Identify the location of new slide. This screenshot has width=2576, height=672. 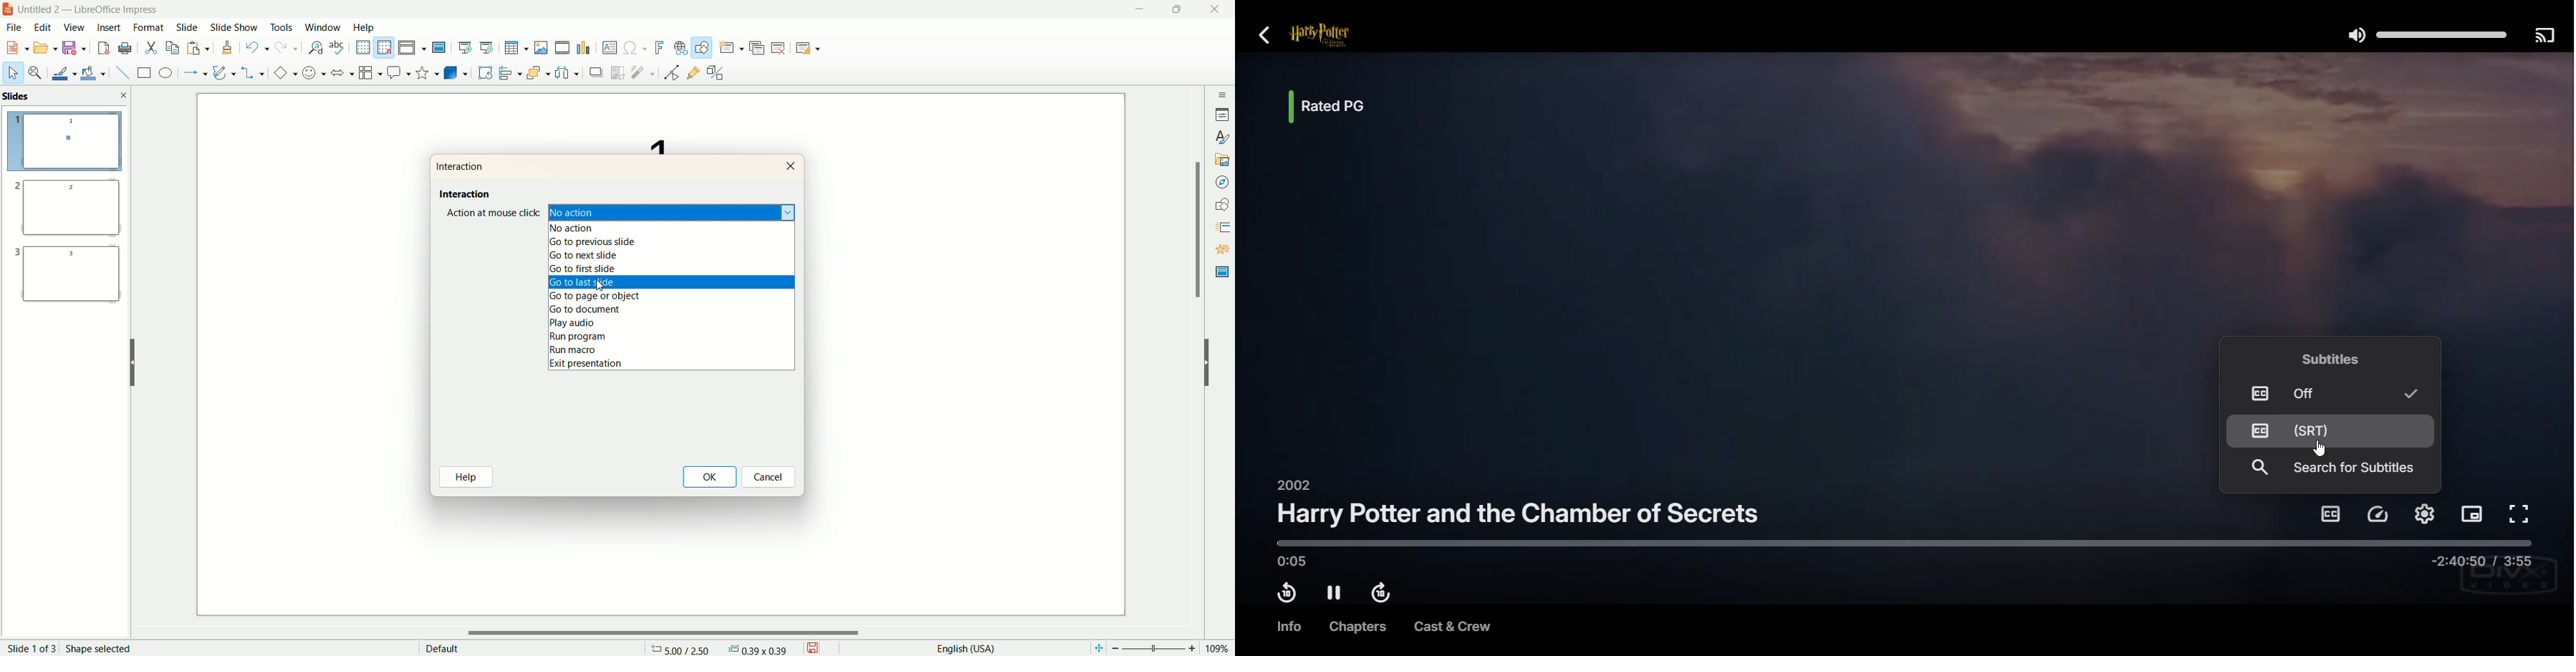
(731, 47).